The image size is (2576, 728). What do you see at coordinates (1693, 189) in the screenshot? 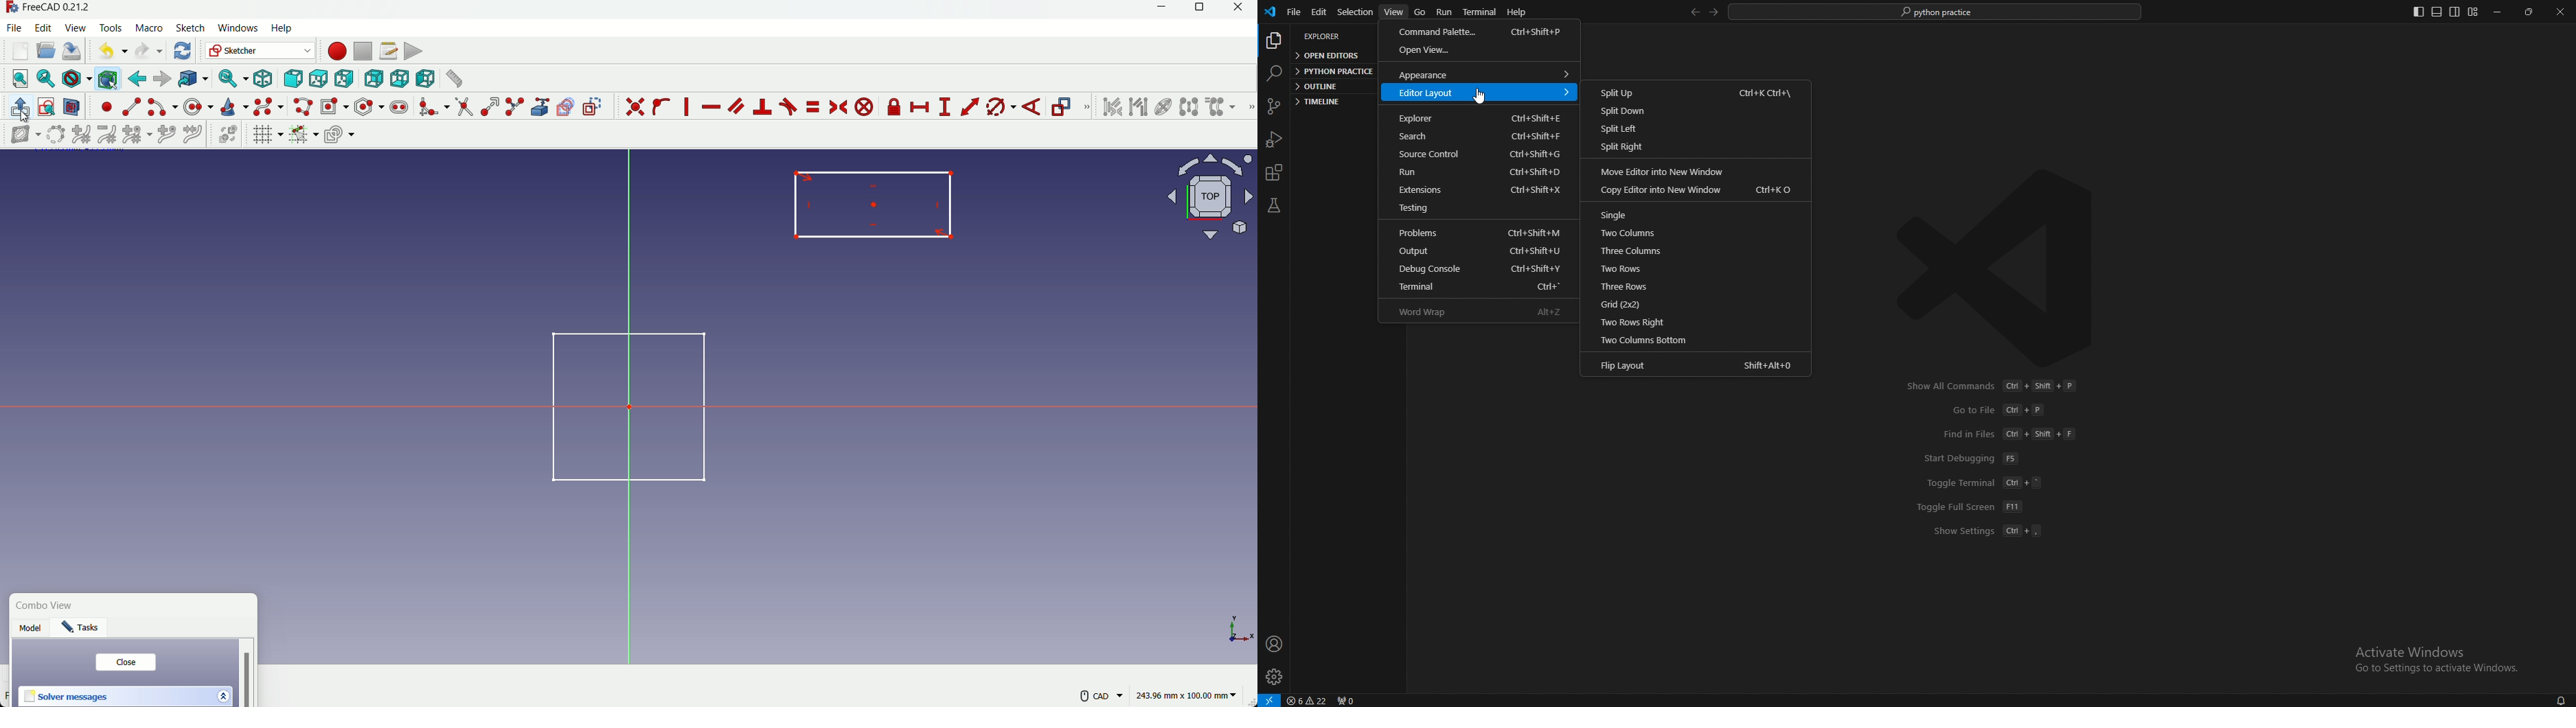
I see `copy editor into new window ctrl+k o` at bounding box center [1693, 189].